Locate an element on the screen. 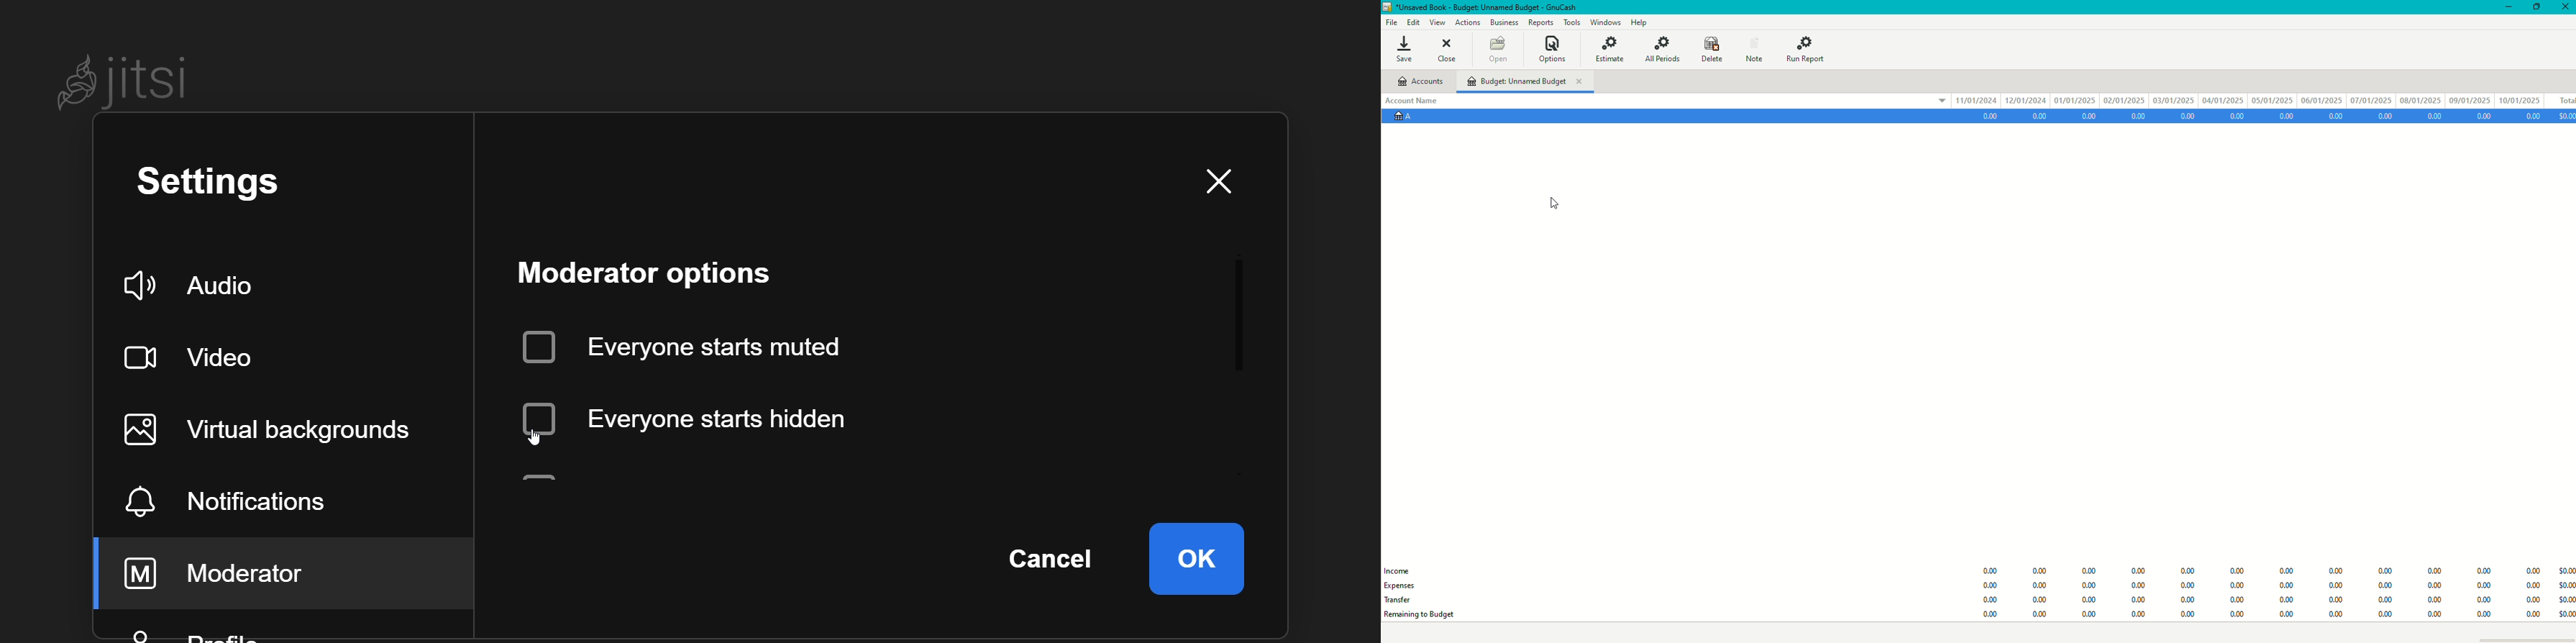 Image resolution: width=2576 pixels, height=644 pixels. notification is located at coordinates (264, 498).